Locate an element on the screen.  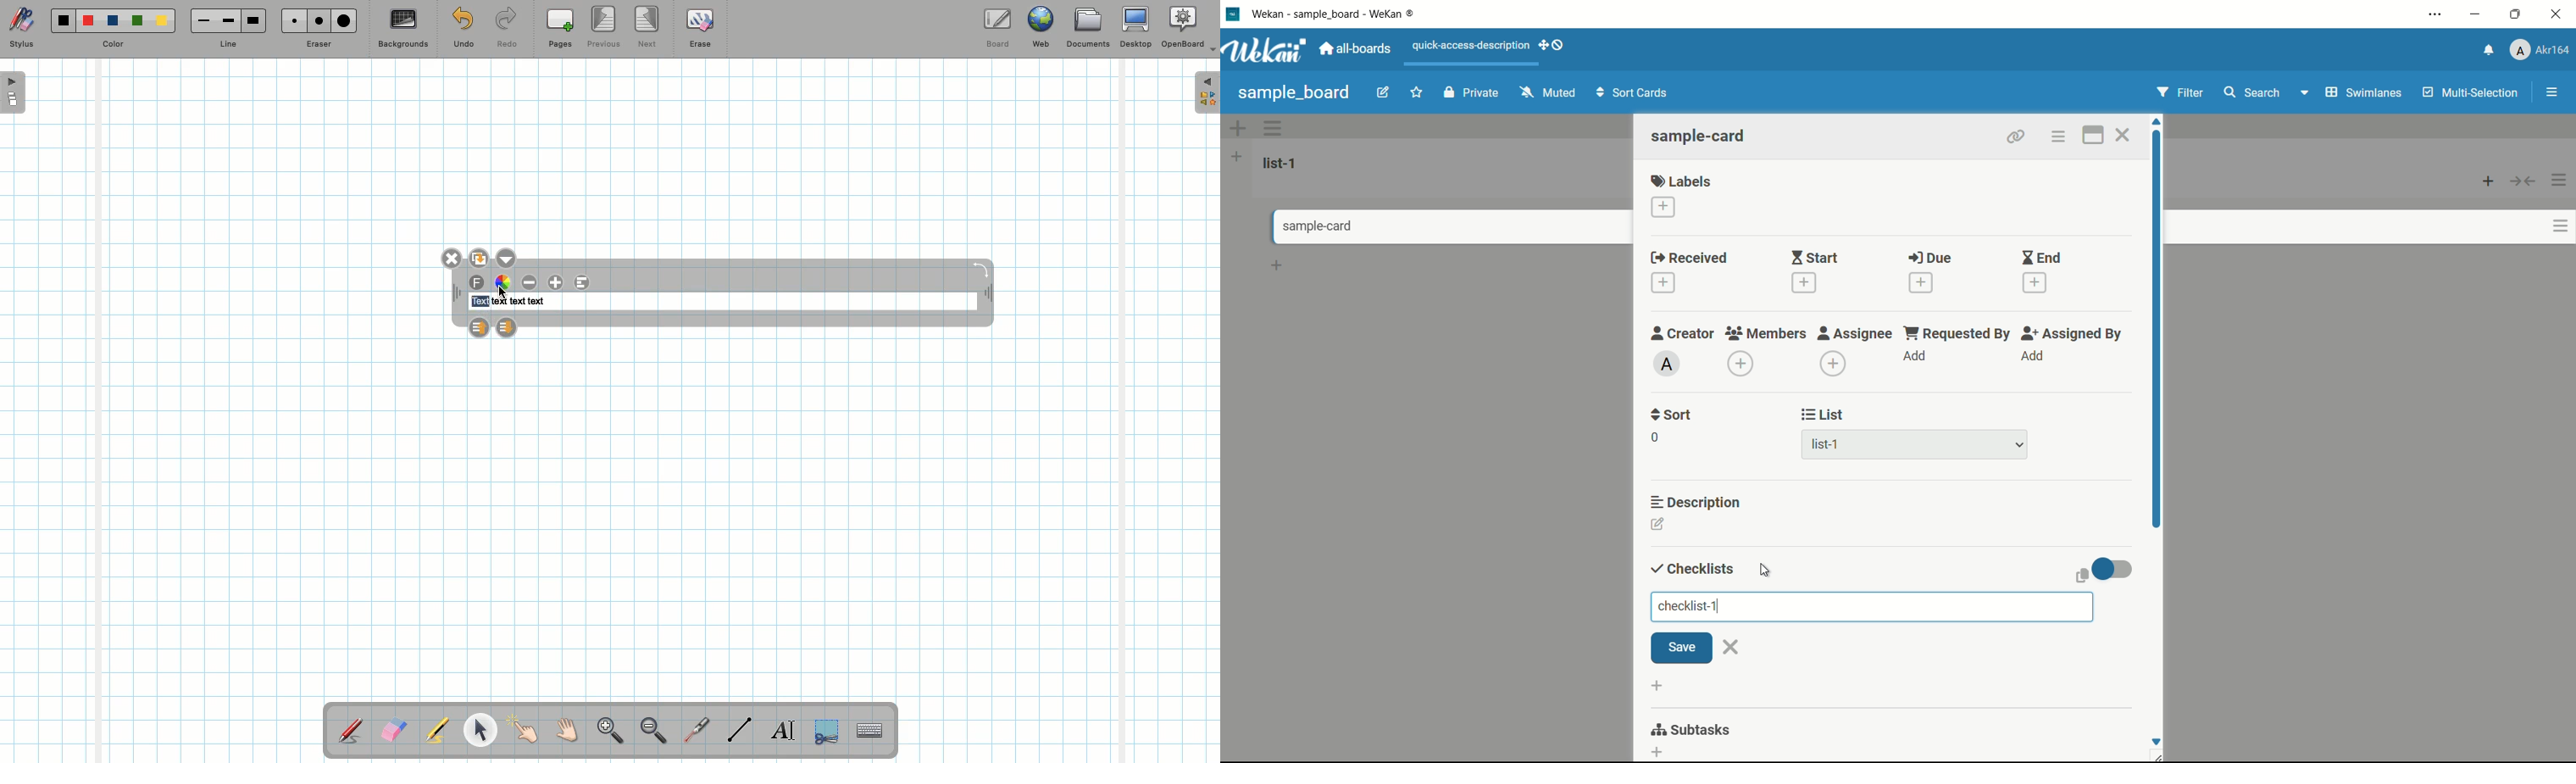
Web is located at coordinates (1040, 31).